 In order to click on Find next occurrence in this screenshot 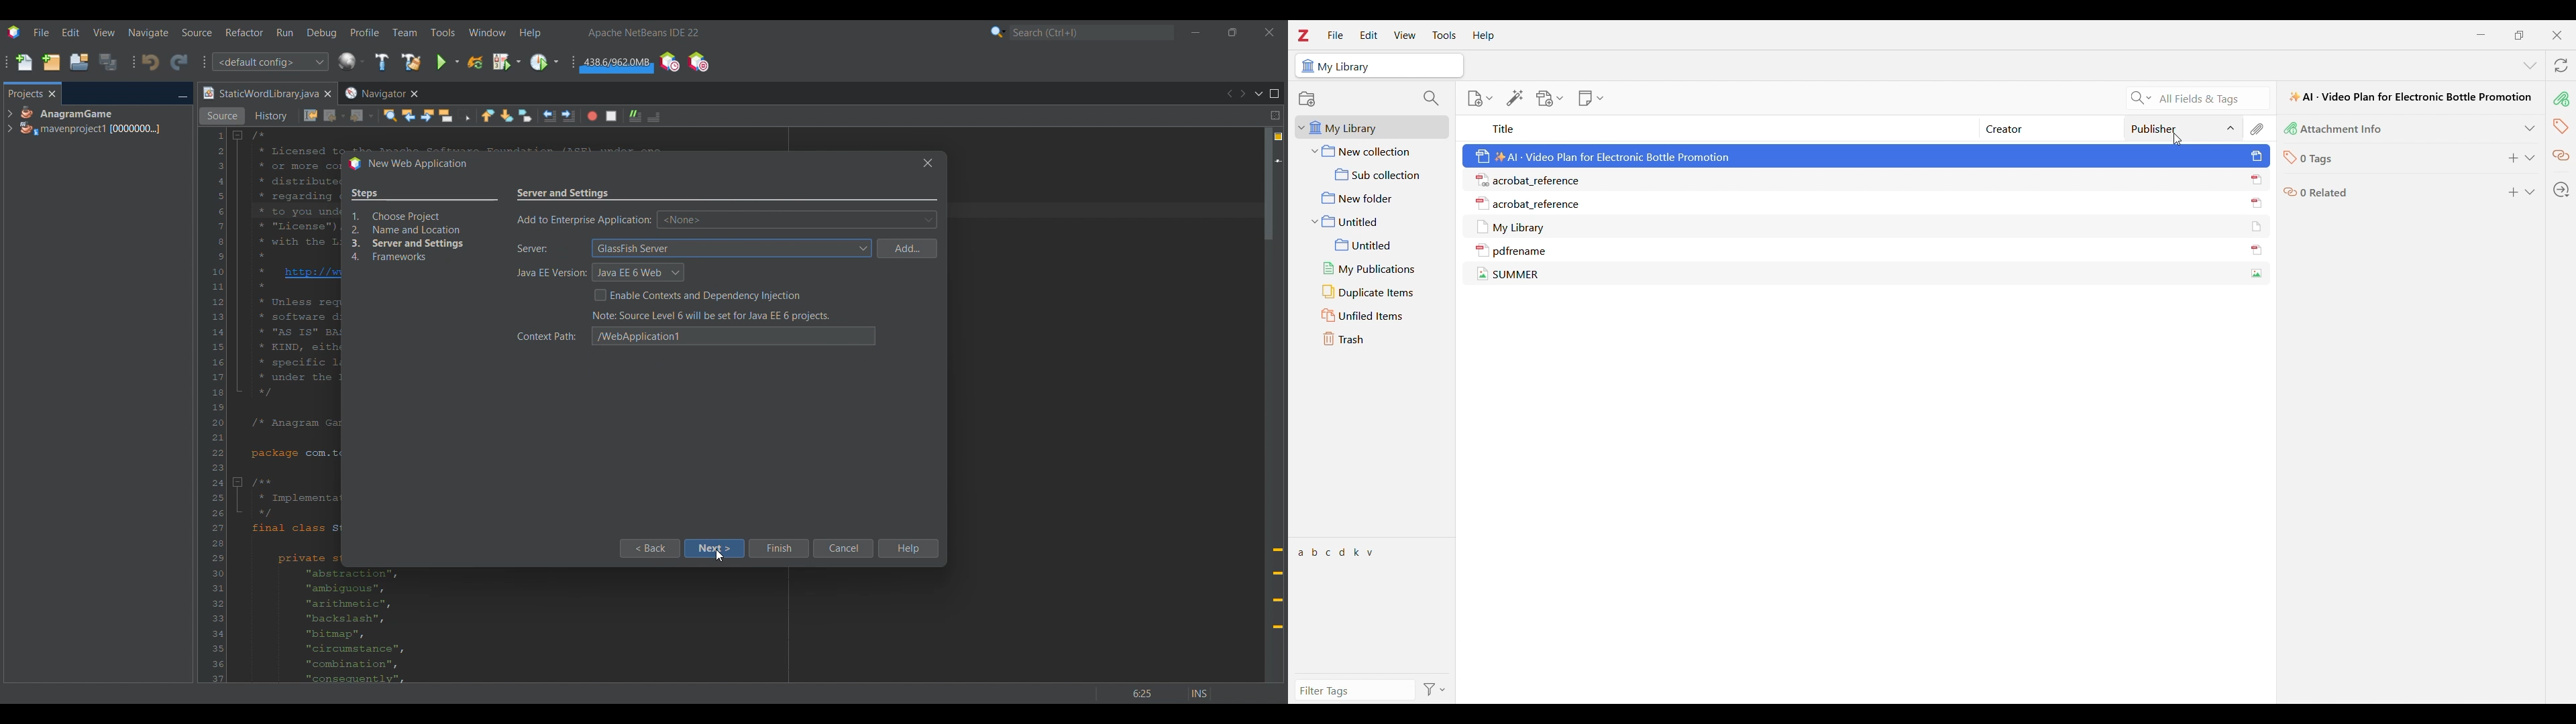, I will do `click(427, 115)`.